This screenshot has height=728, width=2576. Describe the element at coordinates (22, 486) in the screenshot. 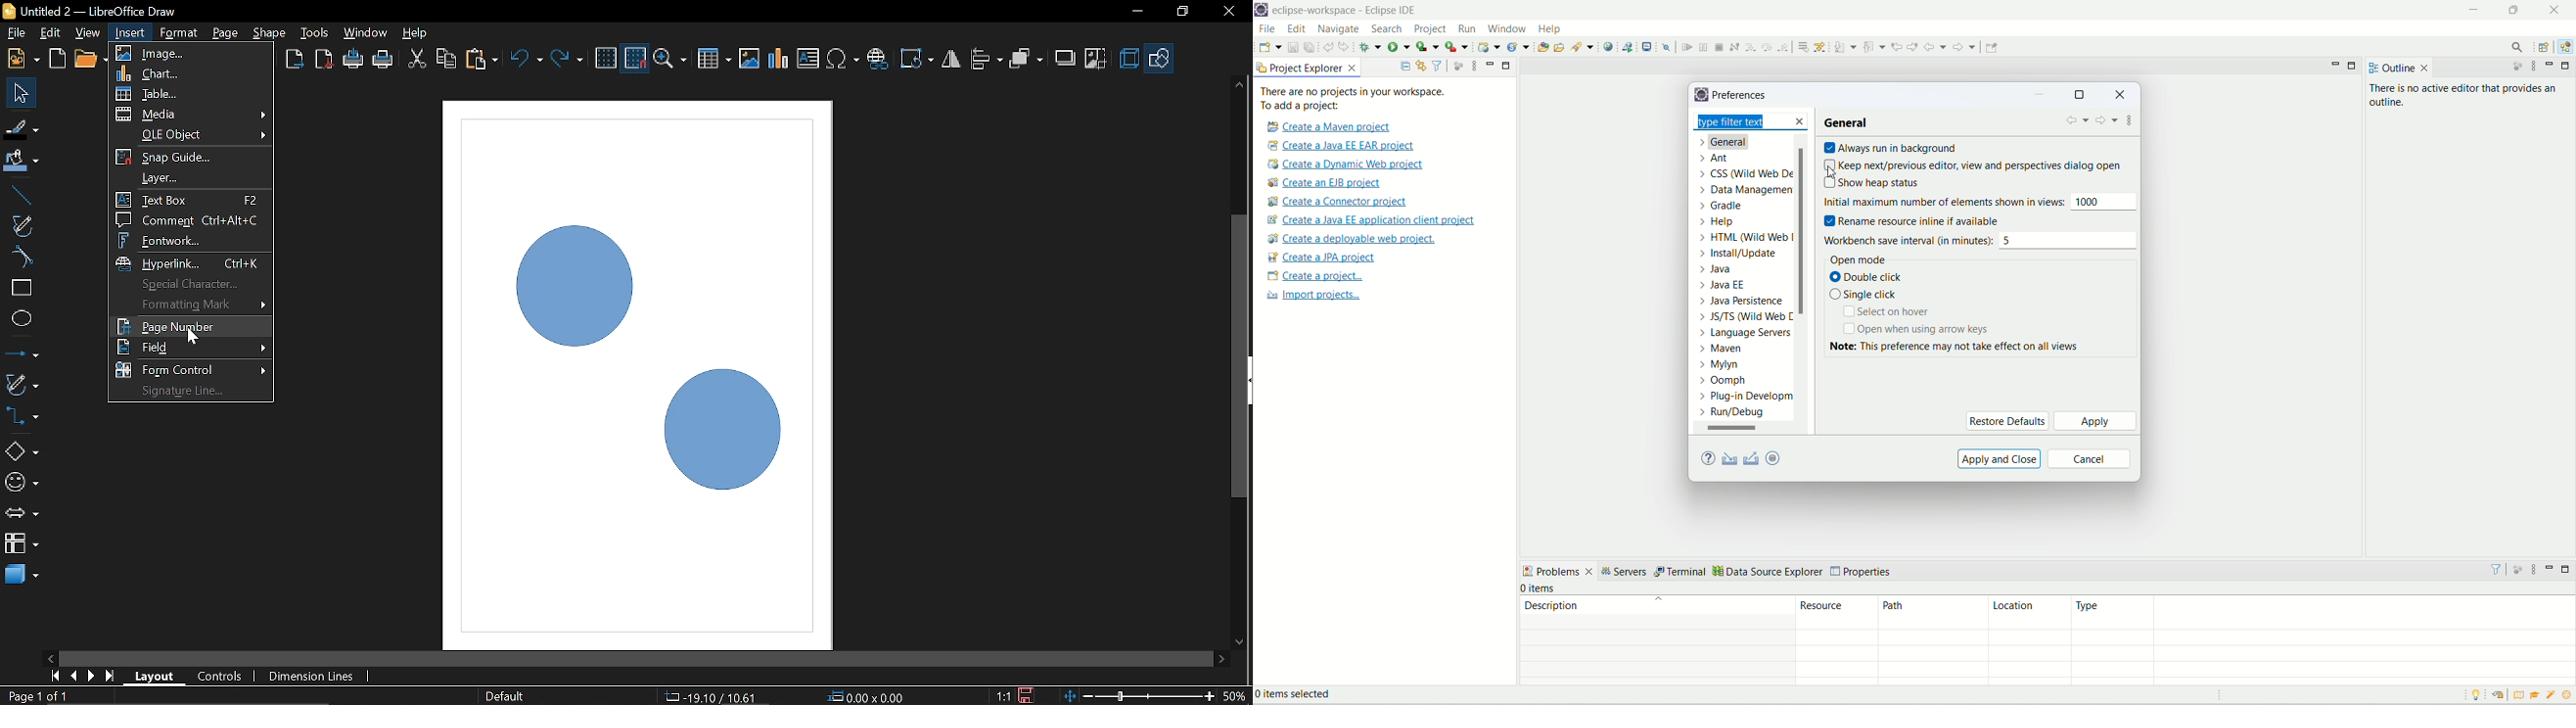

I see `symbol shapes` at that location.